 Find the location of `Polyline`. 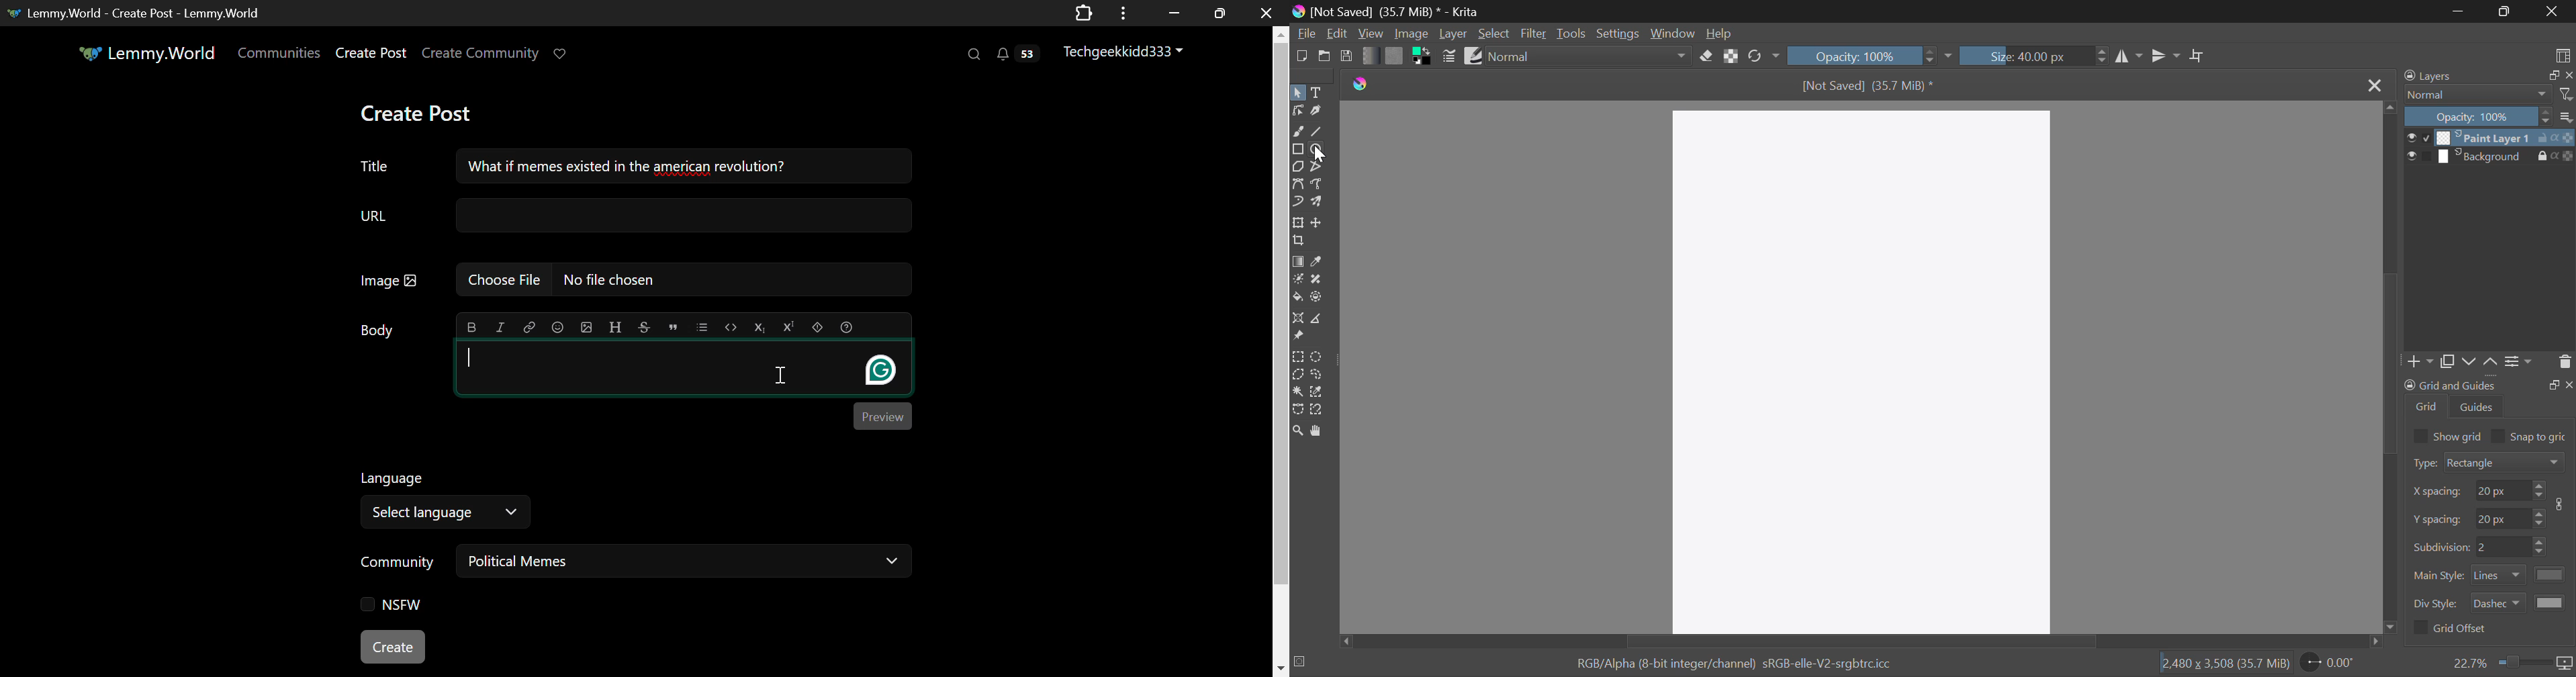

Polyline is located at coordinates (1317, 166).